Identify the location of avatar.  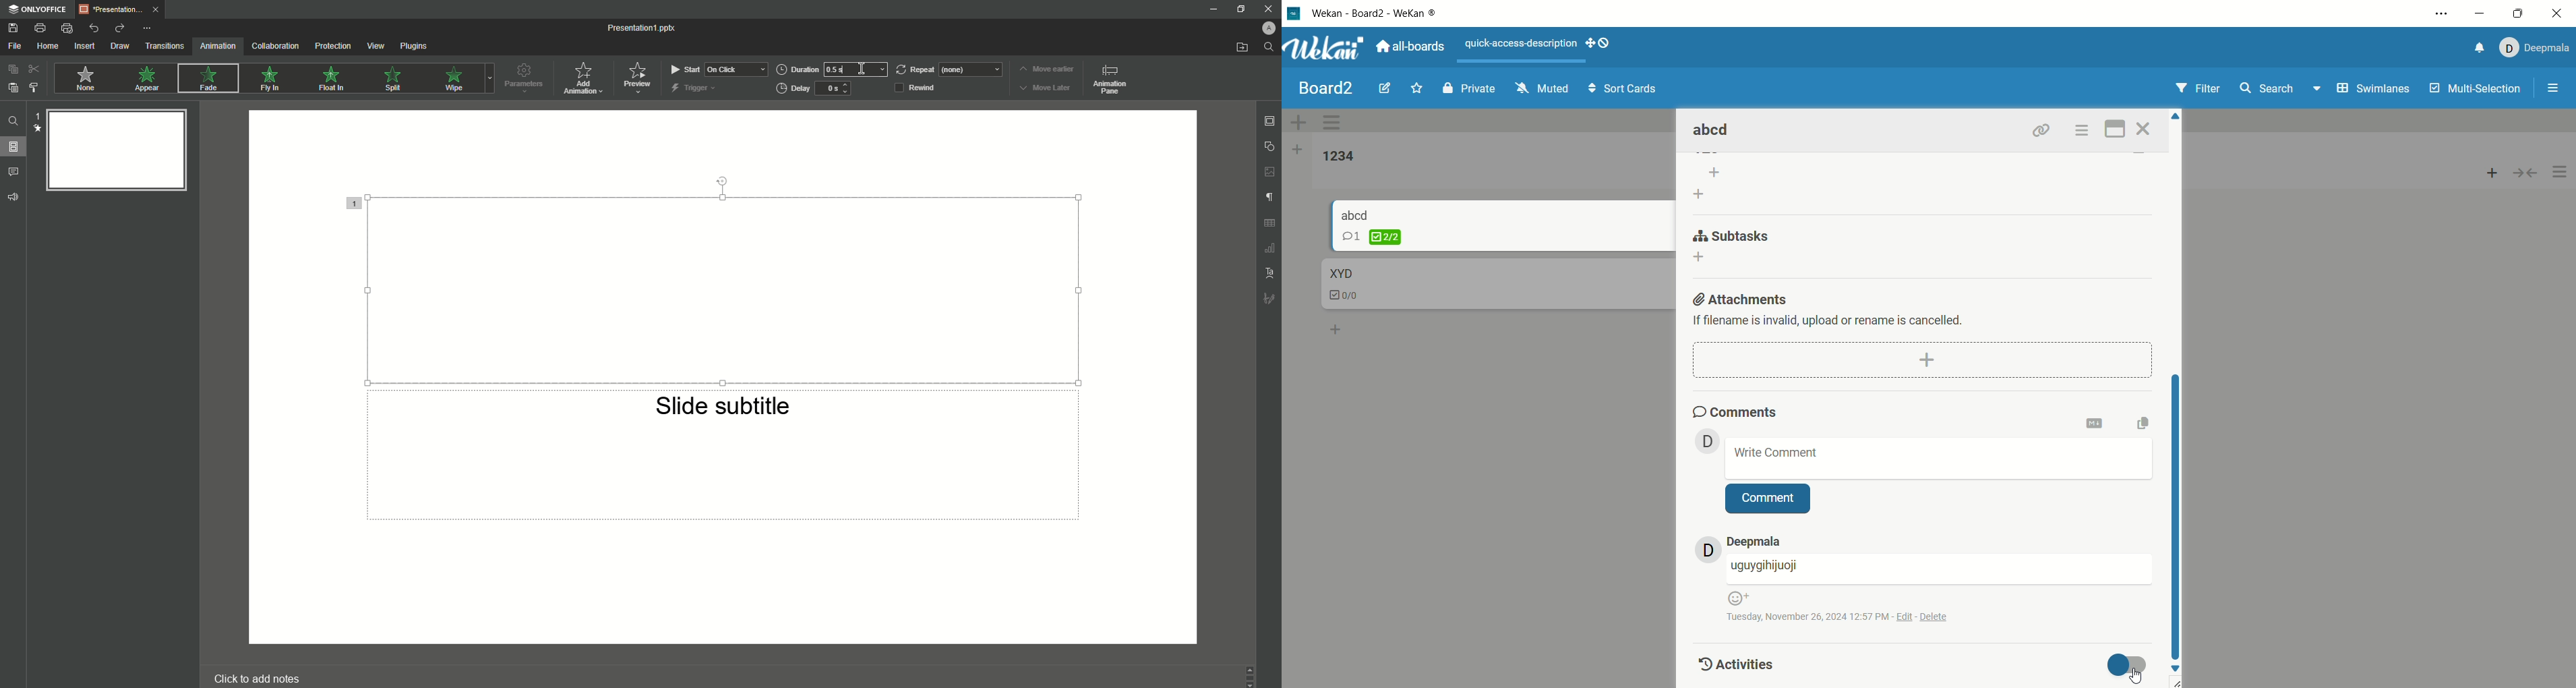
(1708, 441).